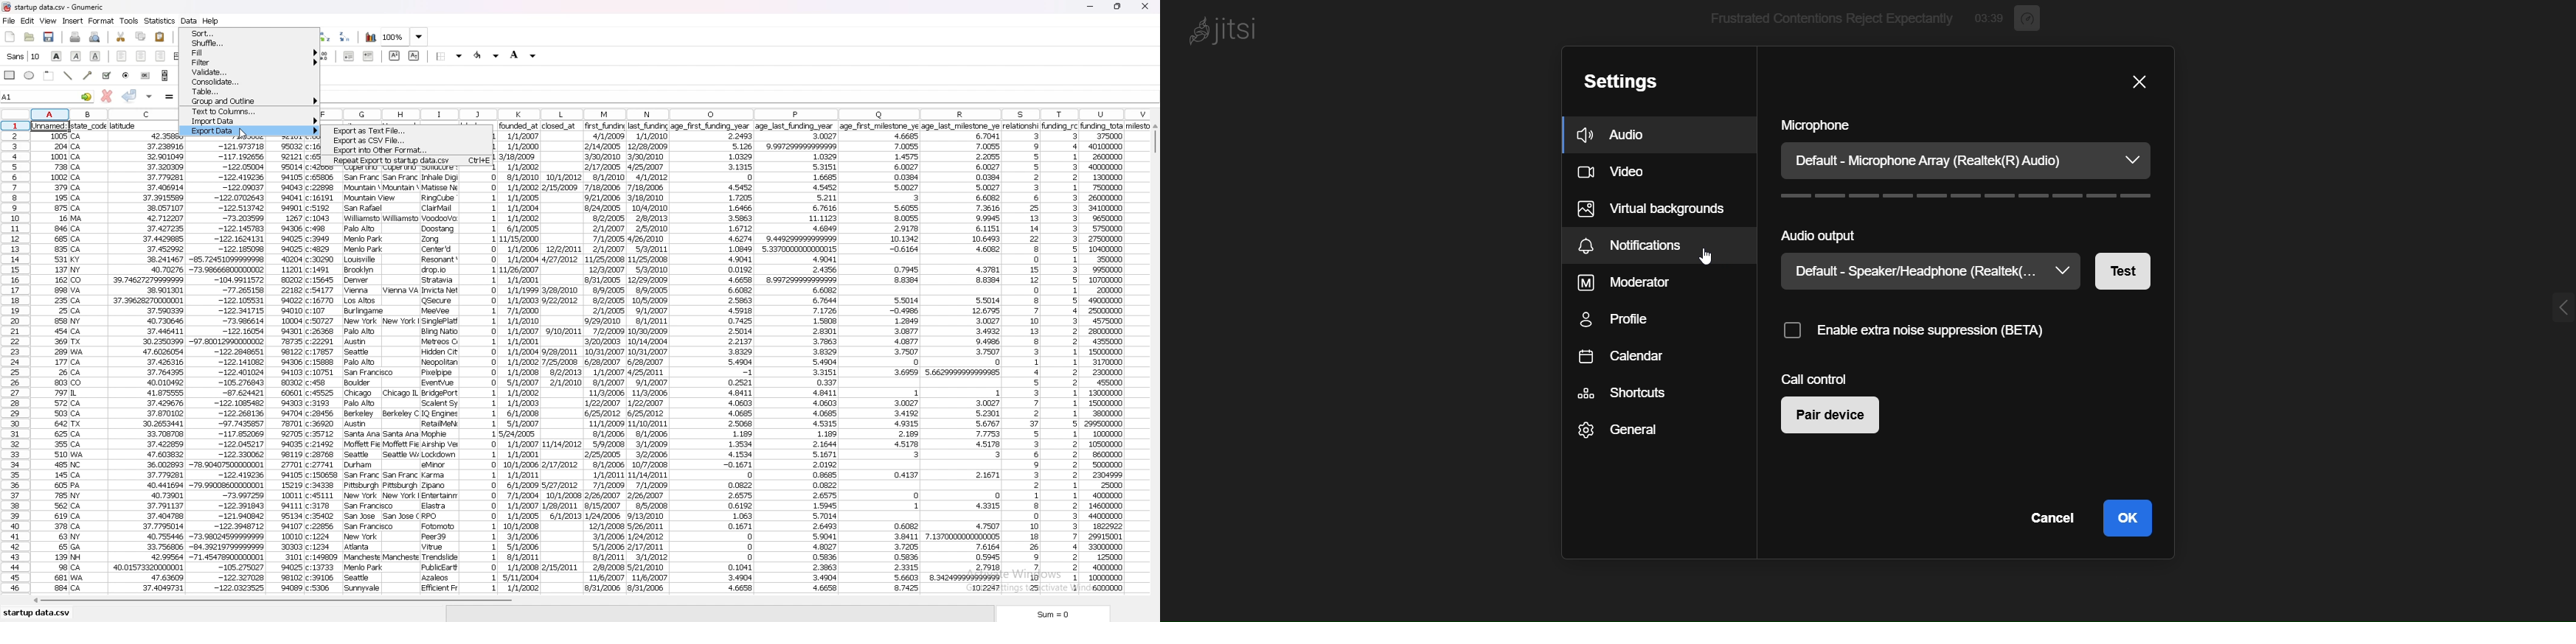 The width and height of the screenshot is (2576, 644). What do you see at coordinates (1230, 32) in the screenshot?
I see `Jitsi` at bounding box center [1230, 32].